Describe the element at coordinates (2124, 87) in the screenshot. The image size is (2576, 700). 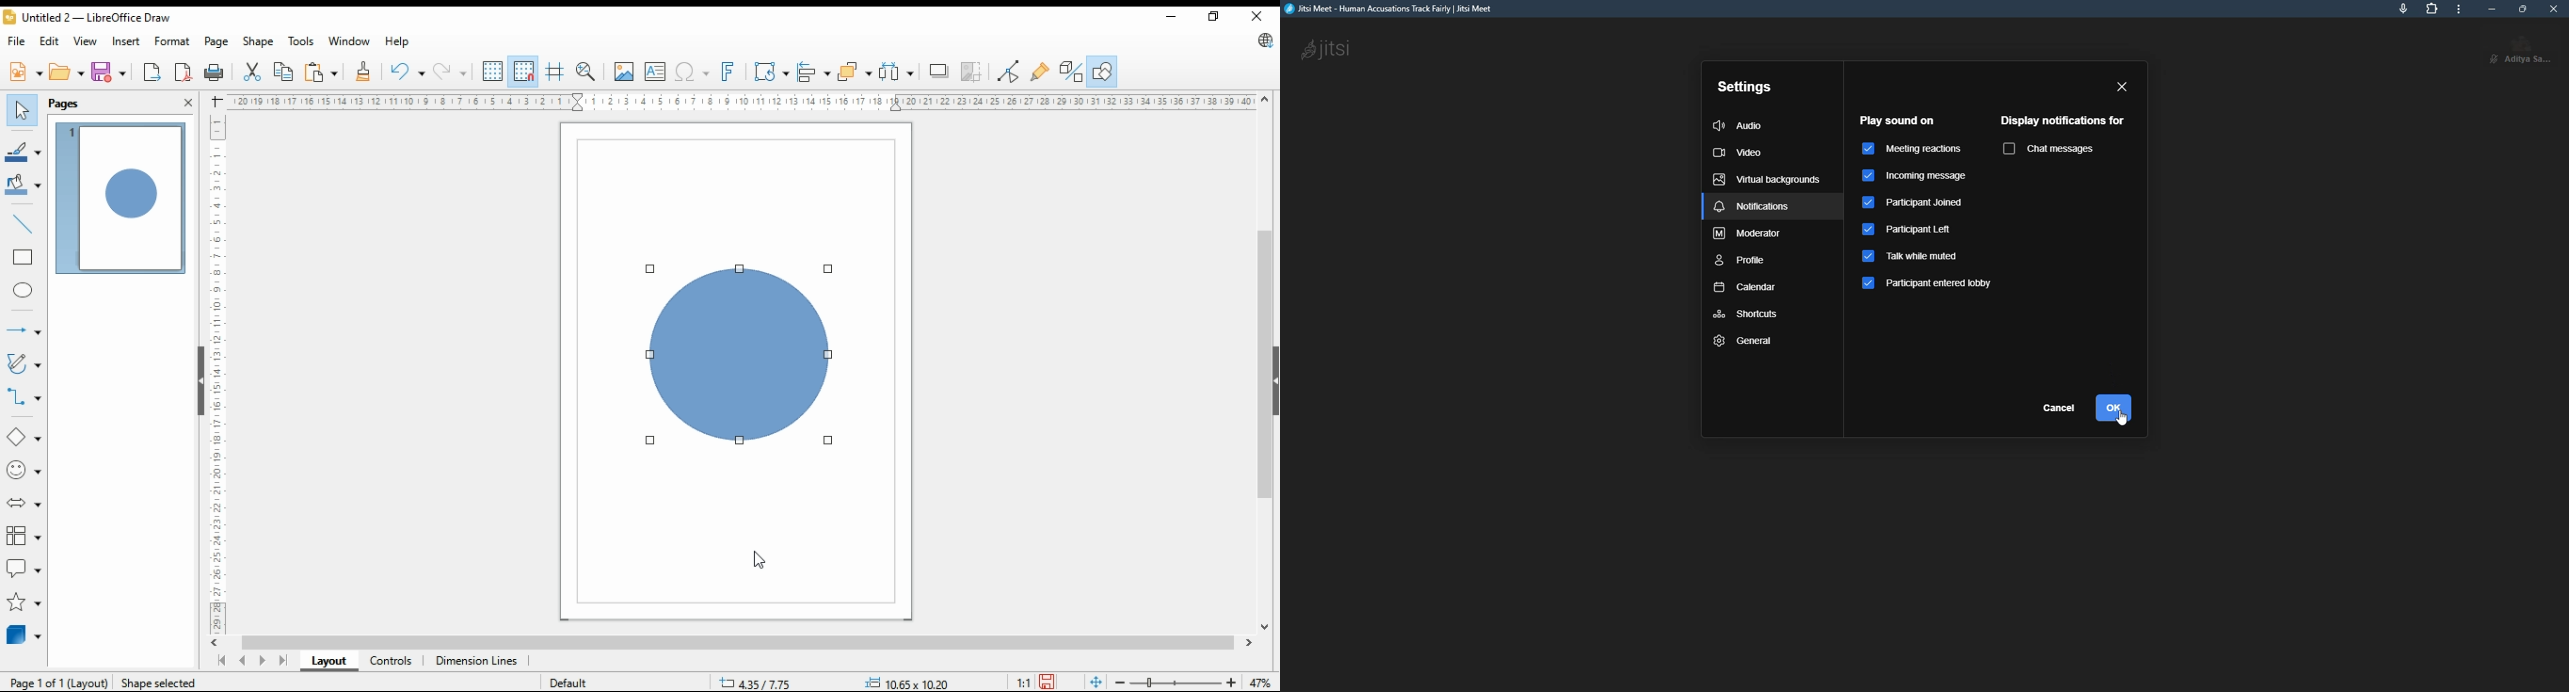
I see `close` at that location.